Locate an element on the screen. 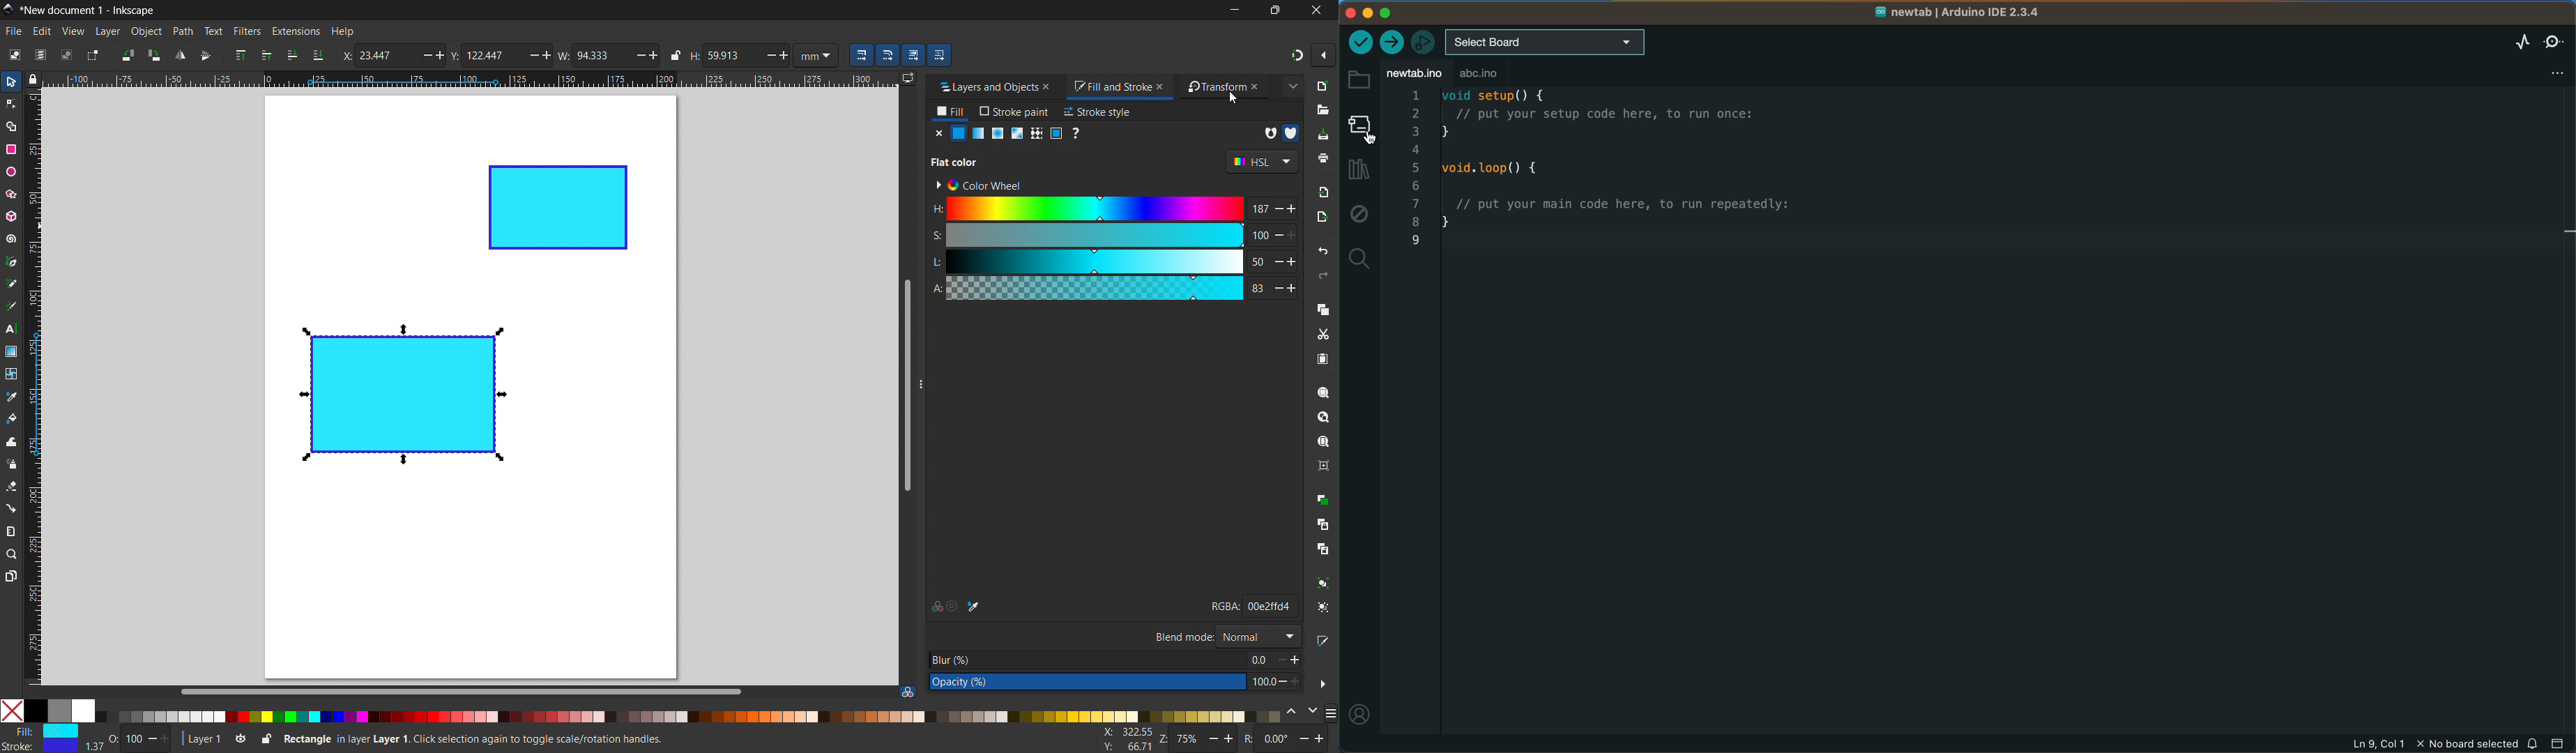 Image resolution: width=2576 pixels, height=756 pixels. file is located at coordinates (14, 31).